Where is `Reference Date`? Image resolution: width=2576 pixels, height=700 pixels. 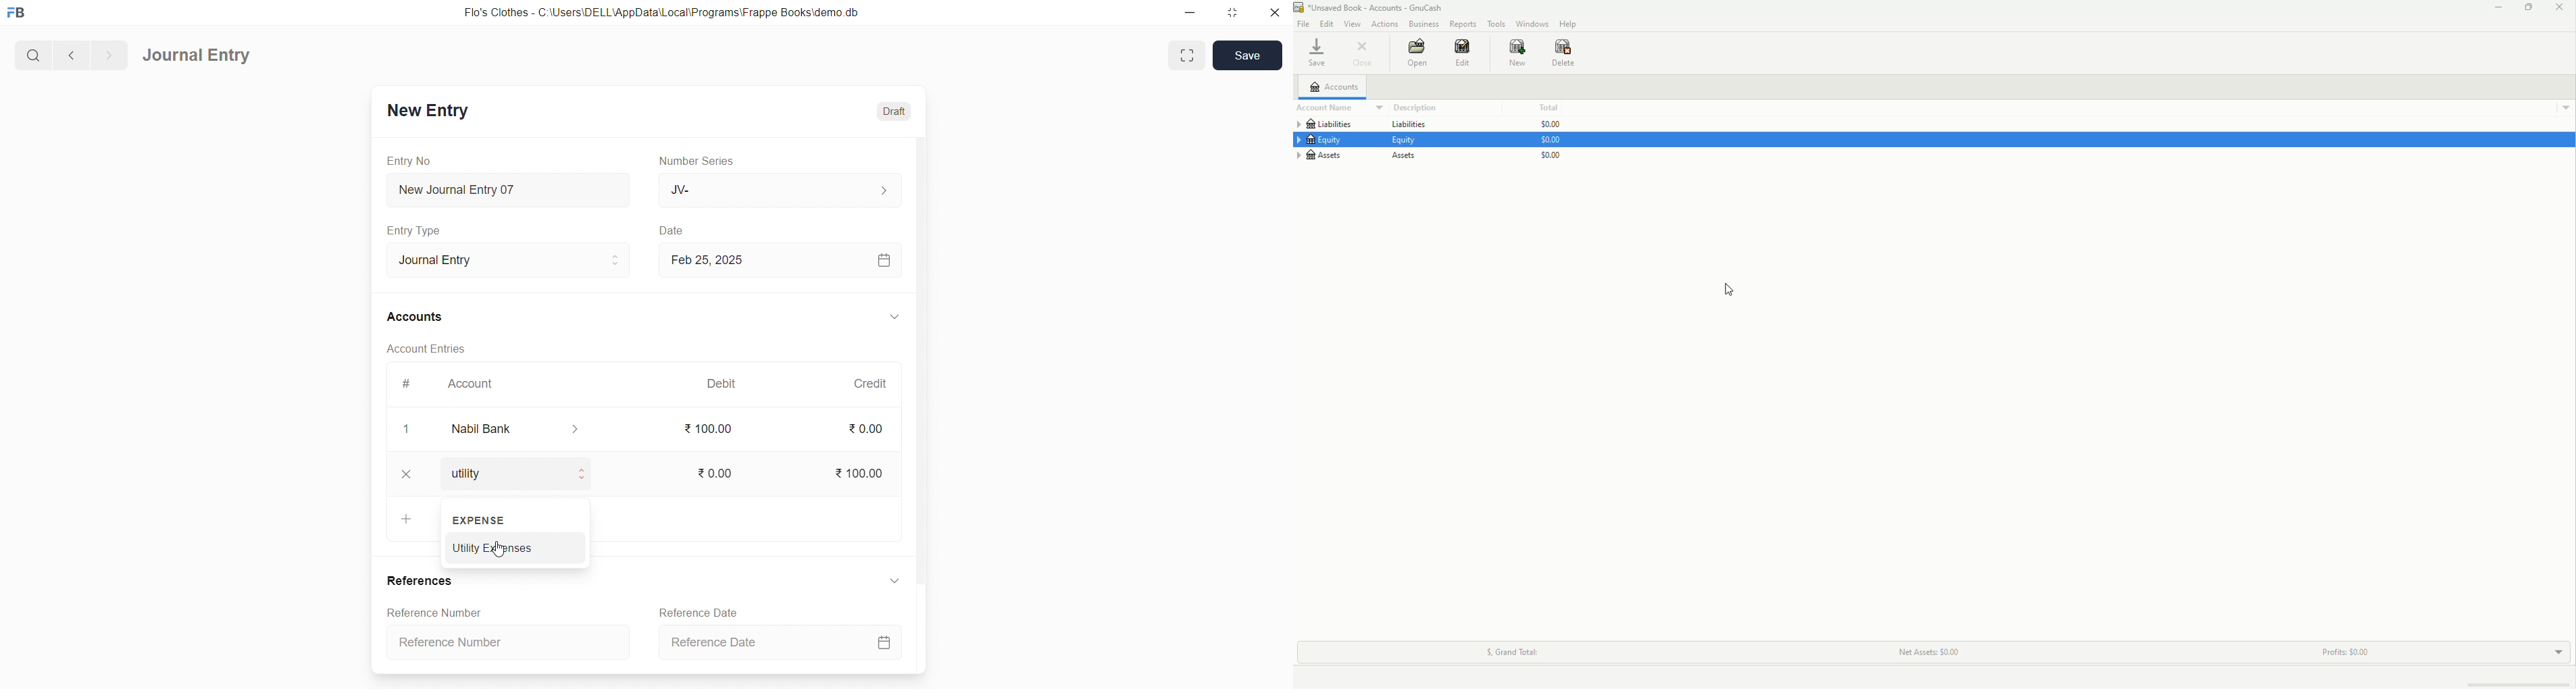
Reference Date is located at coordinates (778, 643).